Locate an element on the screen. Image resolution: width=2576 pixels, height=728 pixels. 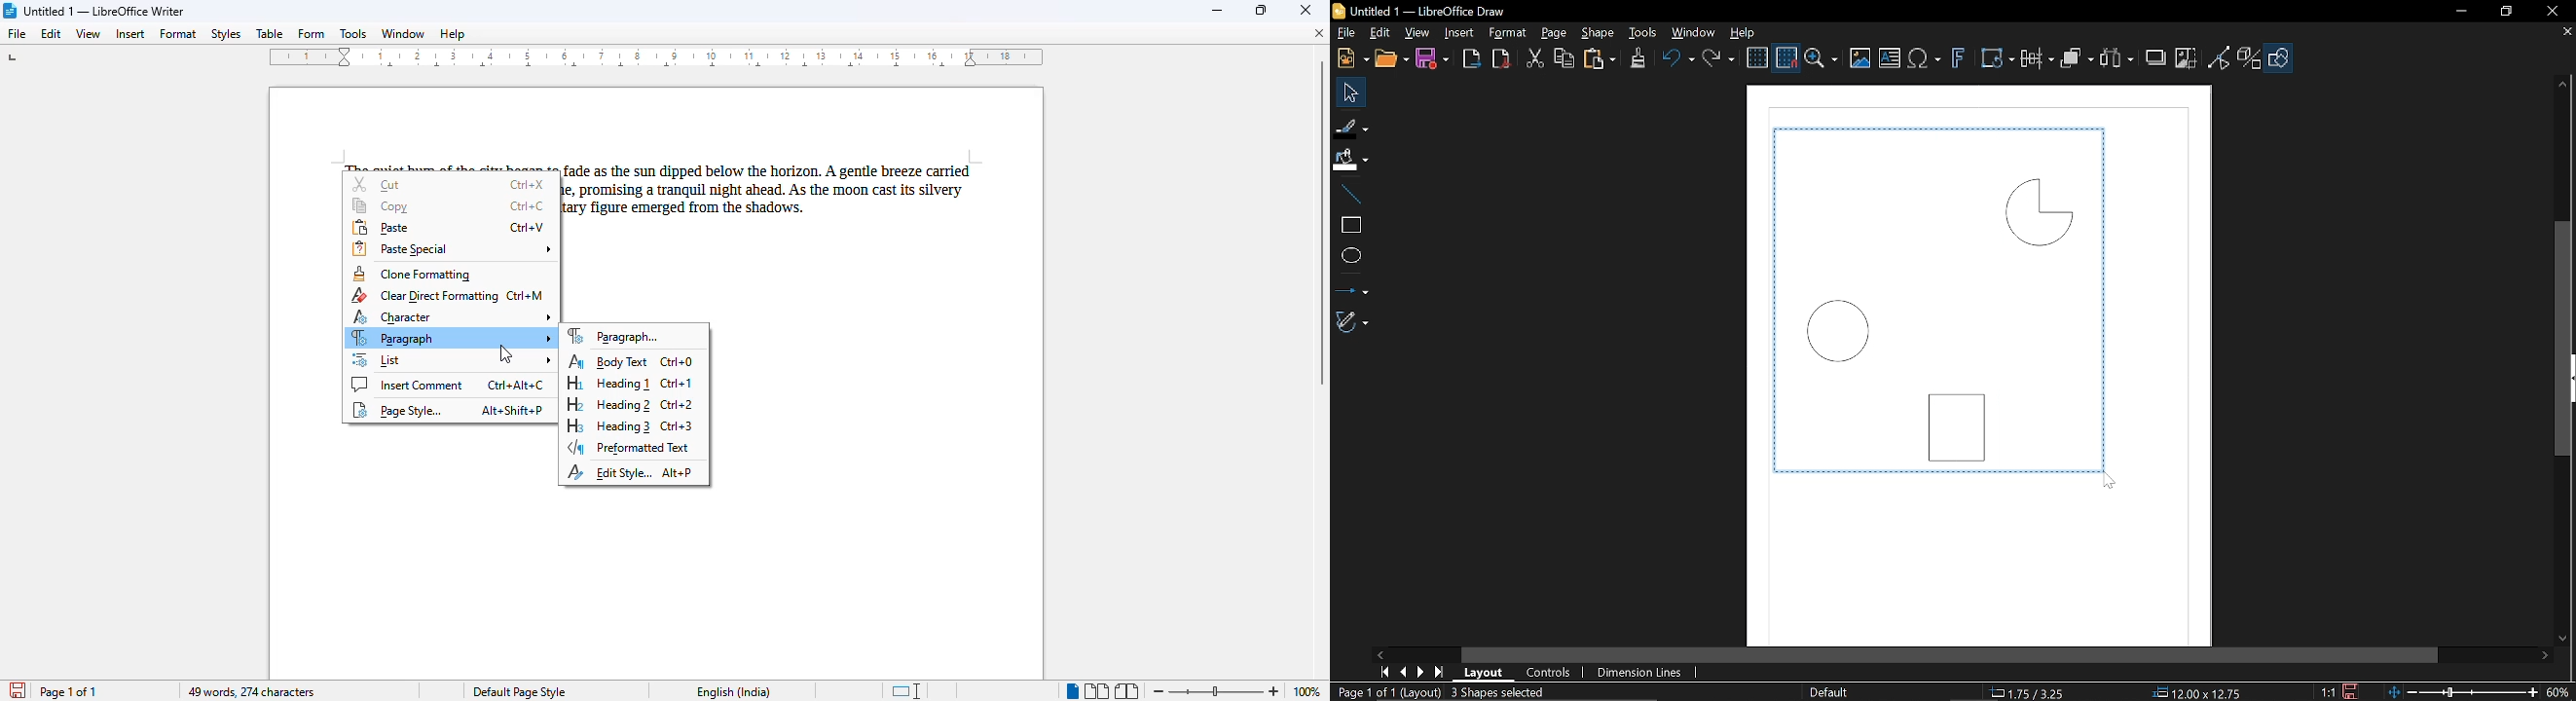
minimize is located at coordinates (1218, 12).